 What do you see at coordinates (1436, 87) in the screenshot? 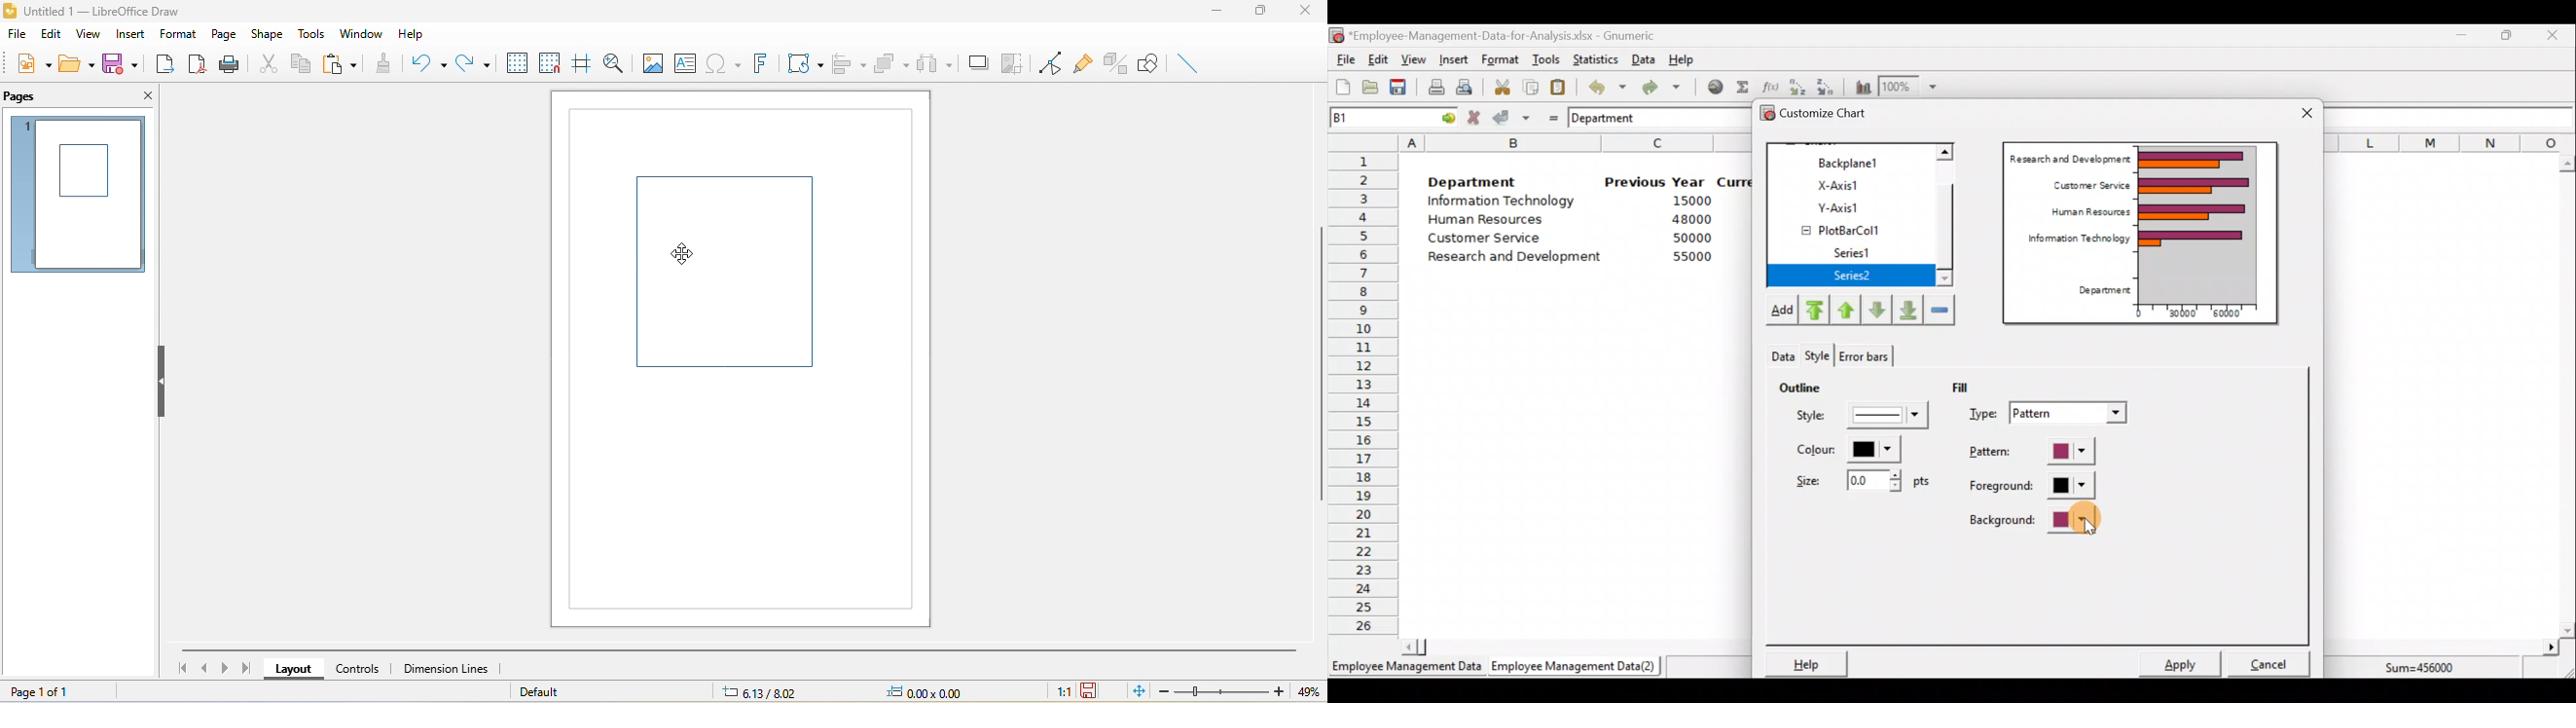
I see `Print current file` at bounding box center [1436, 87].